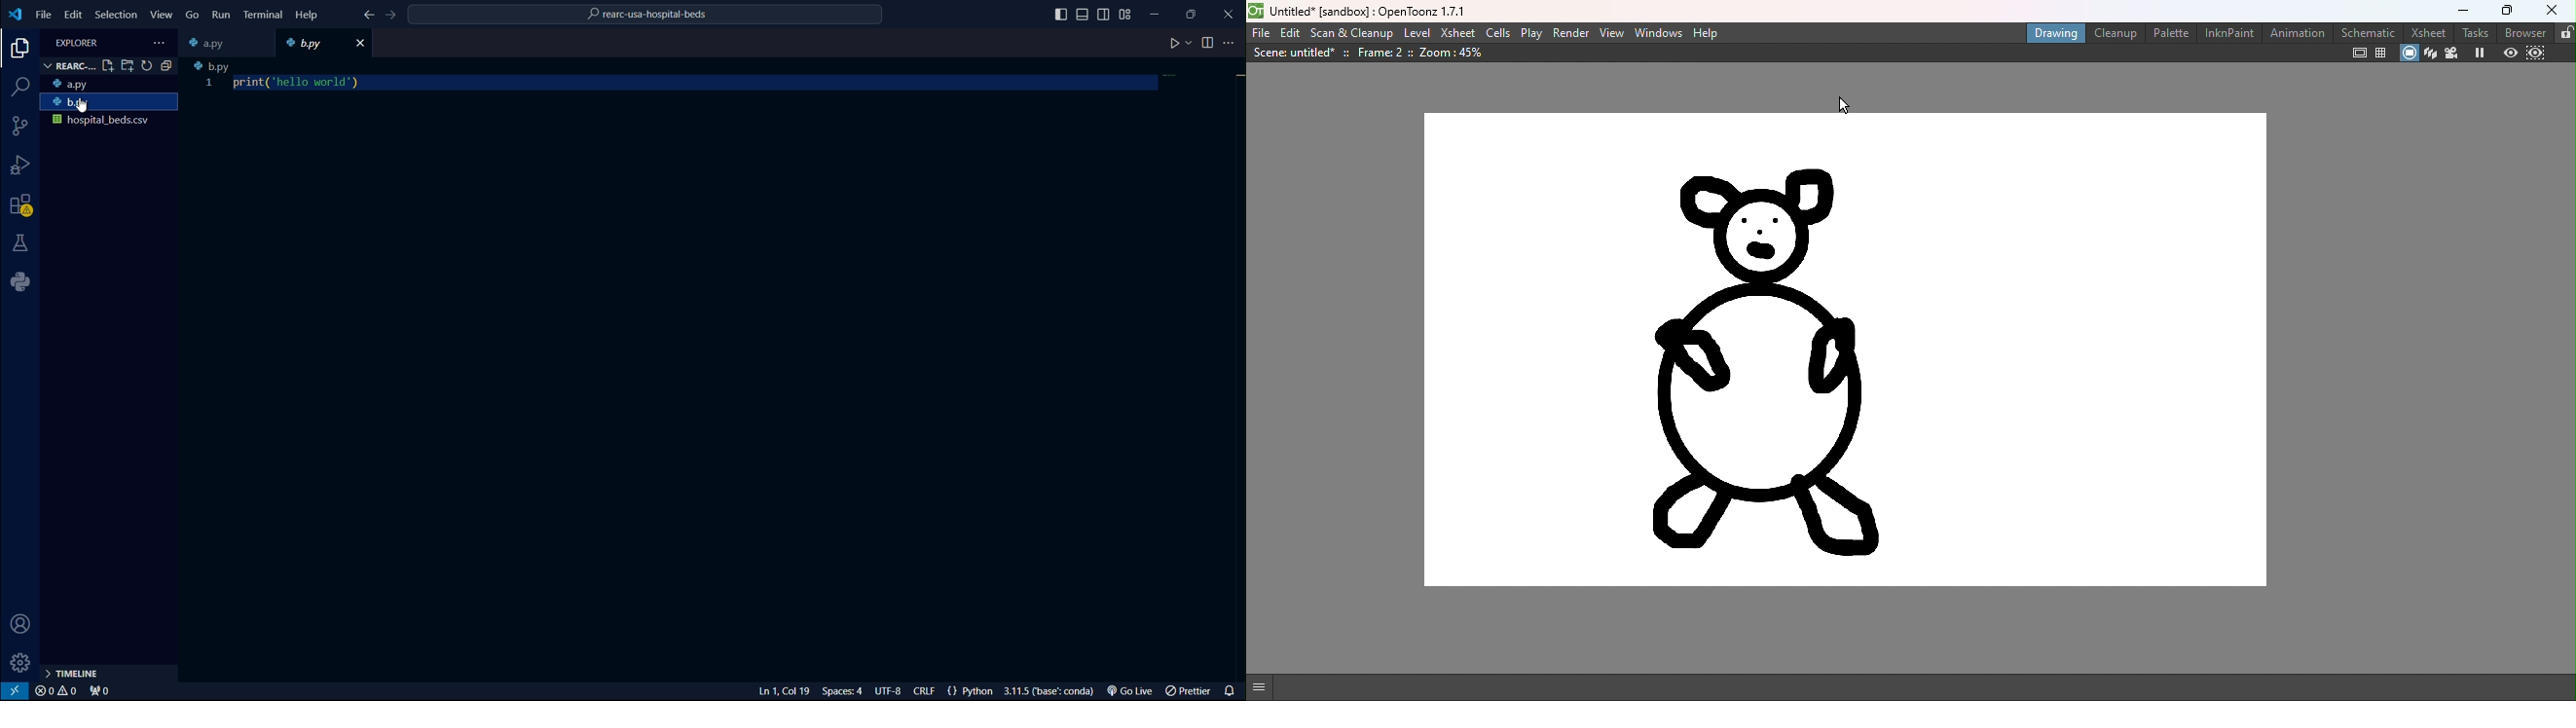 The width and height of the screenshot is (2576, 728). I want to click on Help, so click(1710, 33).